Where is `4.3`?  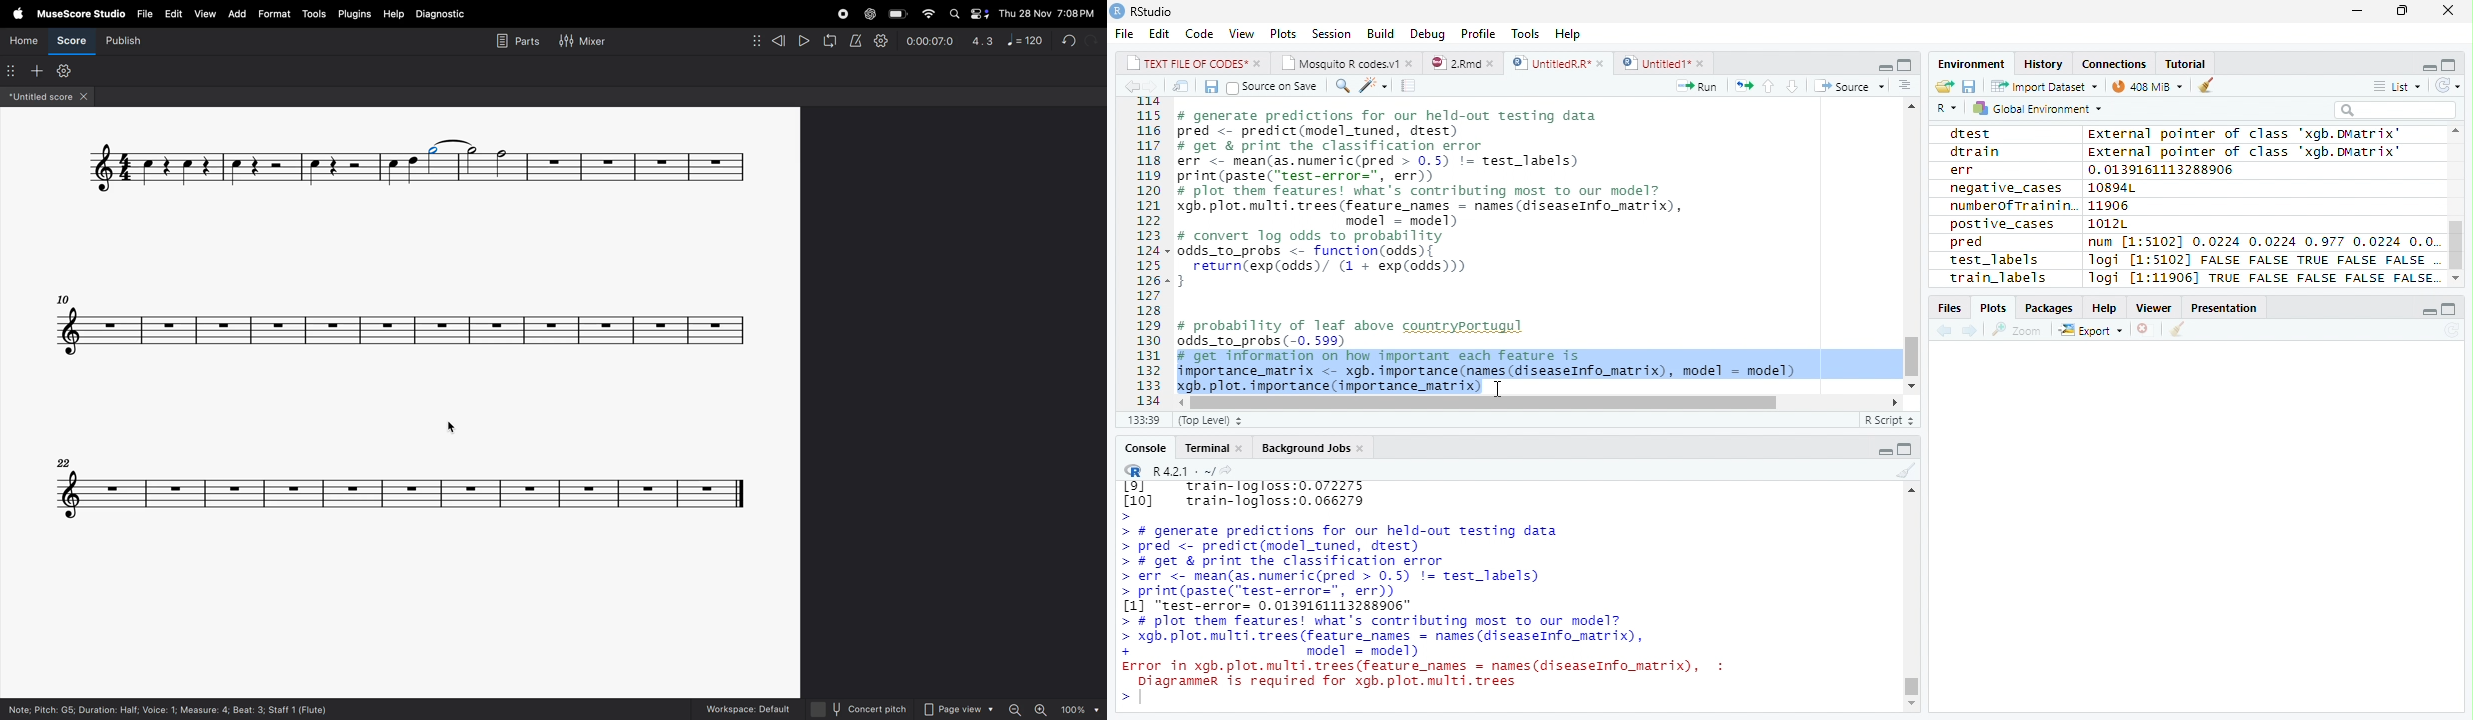
4.3 is located at coordinates (984, 40).